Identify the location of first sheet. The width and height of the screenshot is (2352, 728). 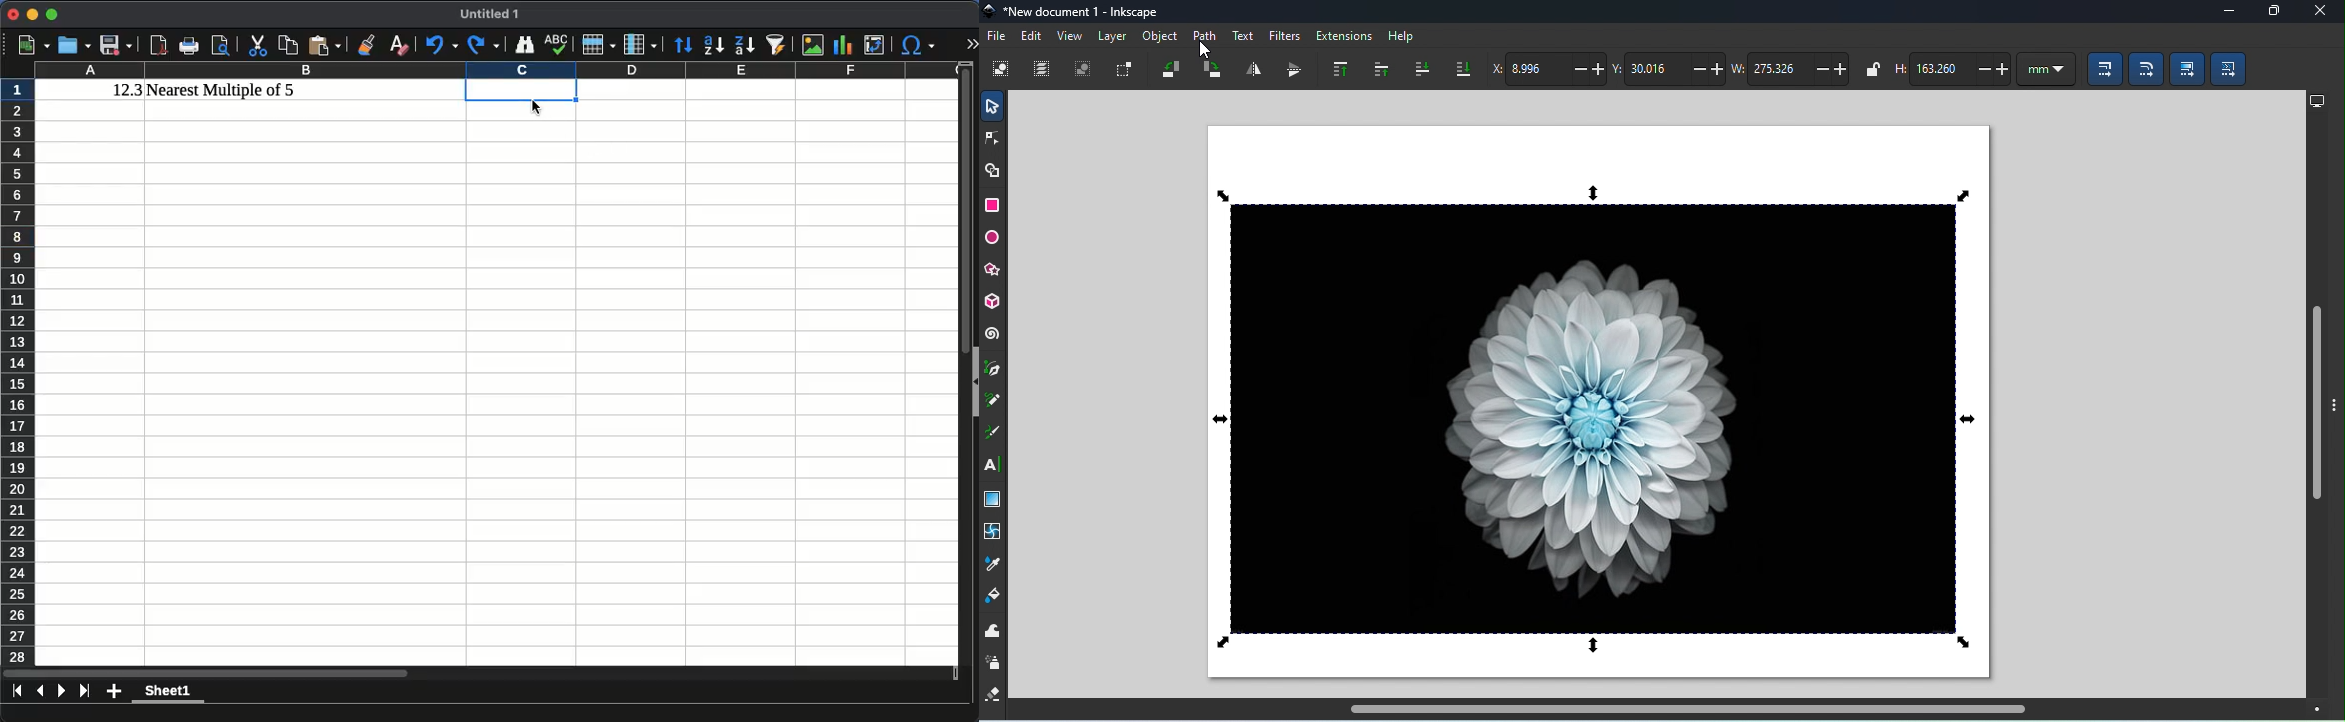
(19, 690).